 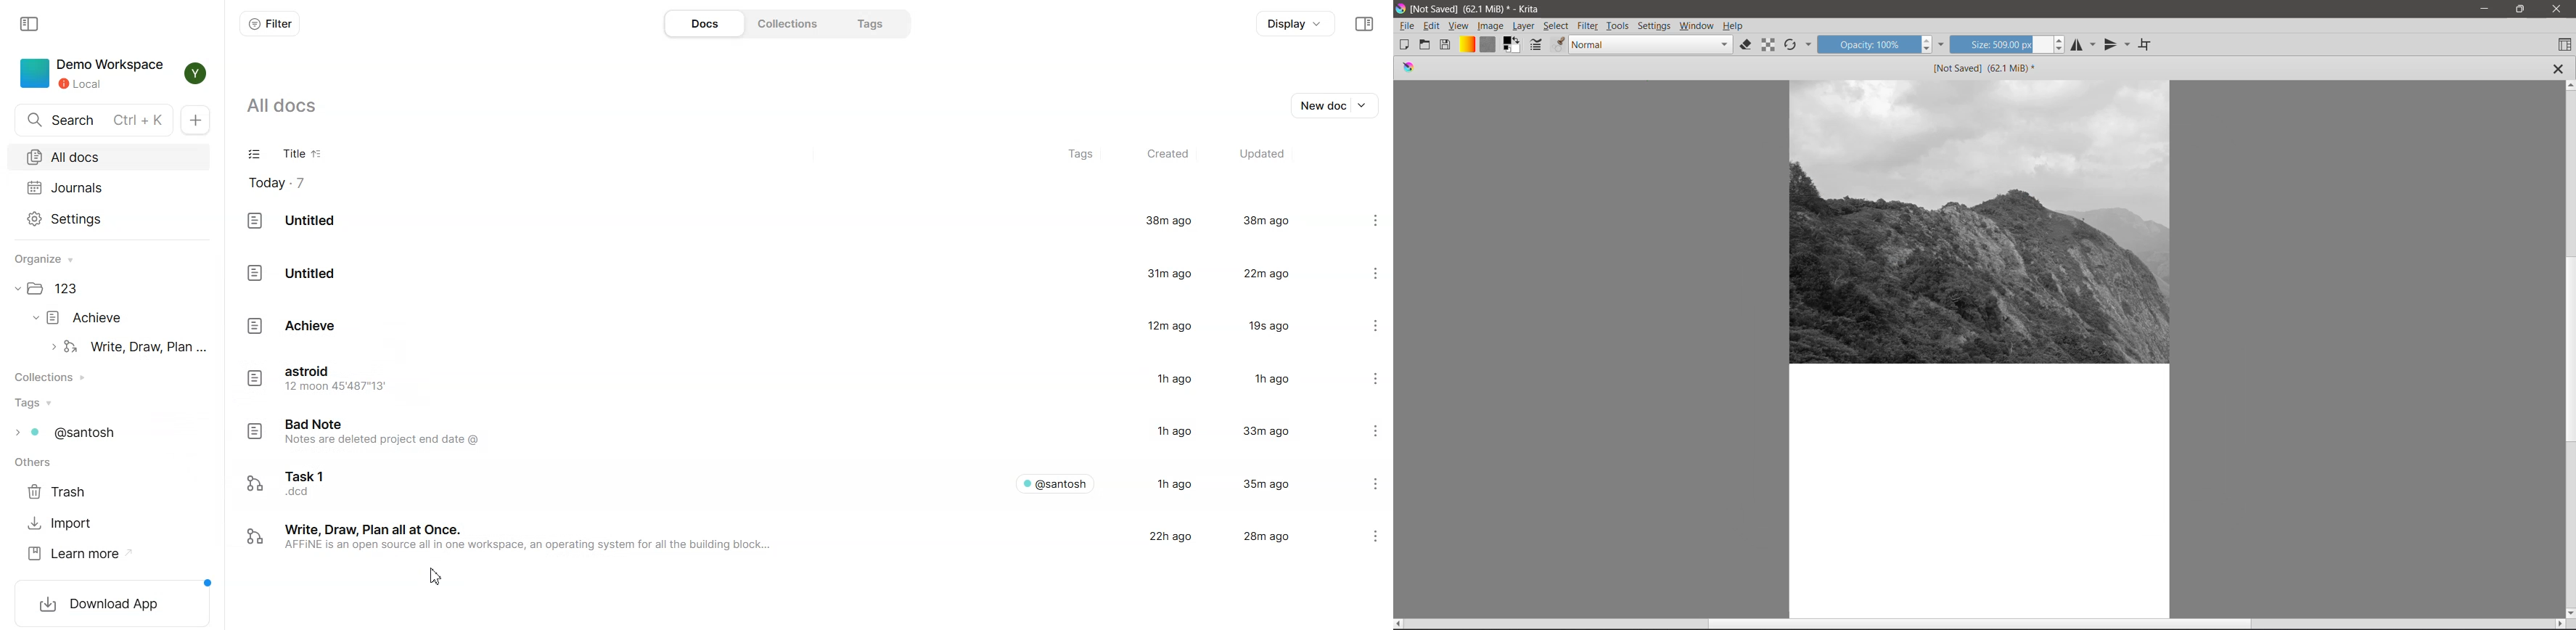 What do you see at coordinates (62, 492) in the screenshot?
I see `Trash` at bounding box center [62, 492].